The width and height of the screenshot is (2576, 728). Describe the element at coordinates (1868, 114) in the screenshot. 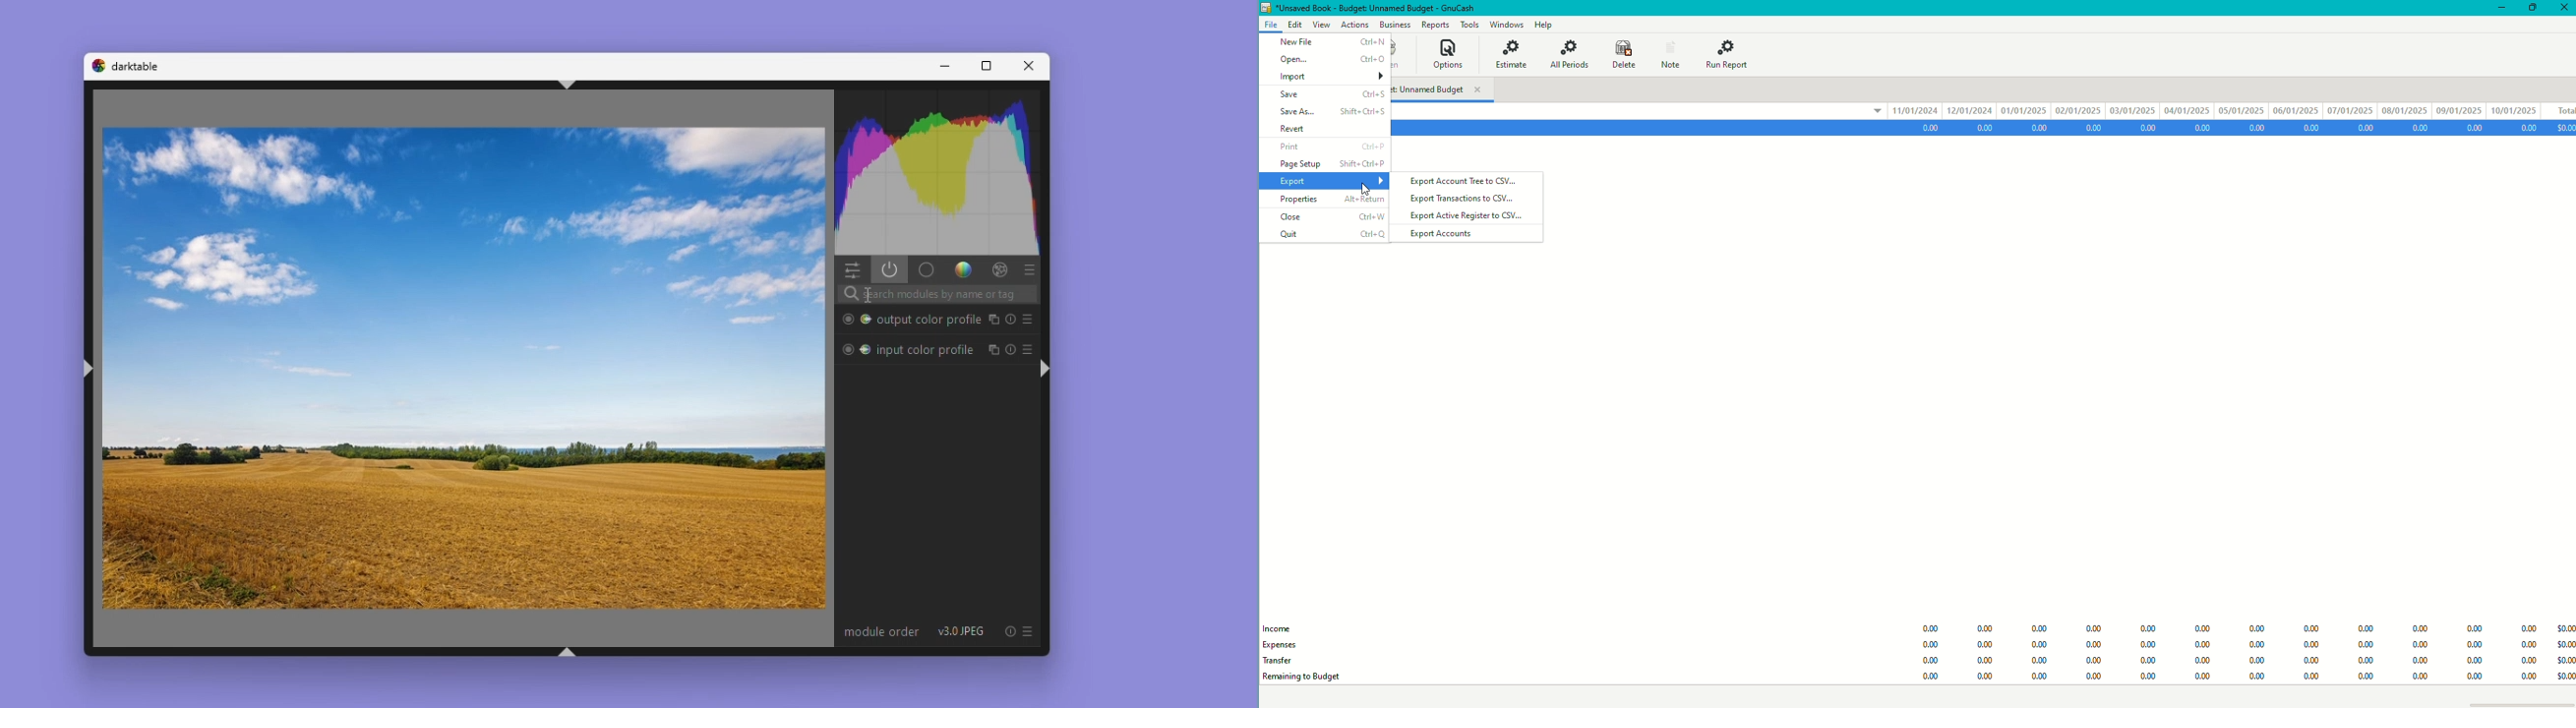

I see `drop down menu` at that location.